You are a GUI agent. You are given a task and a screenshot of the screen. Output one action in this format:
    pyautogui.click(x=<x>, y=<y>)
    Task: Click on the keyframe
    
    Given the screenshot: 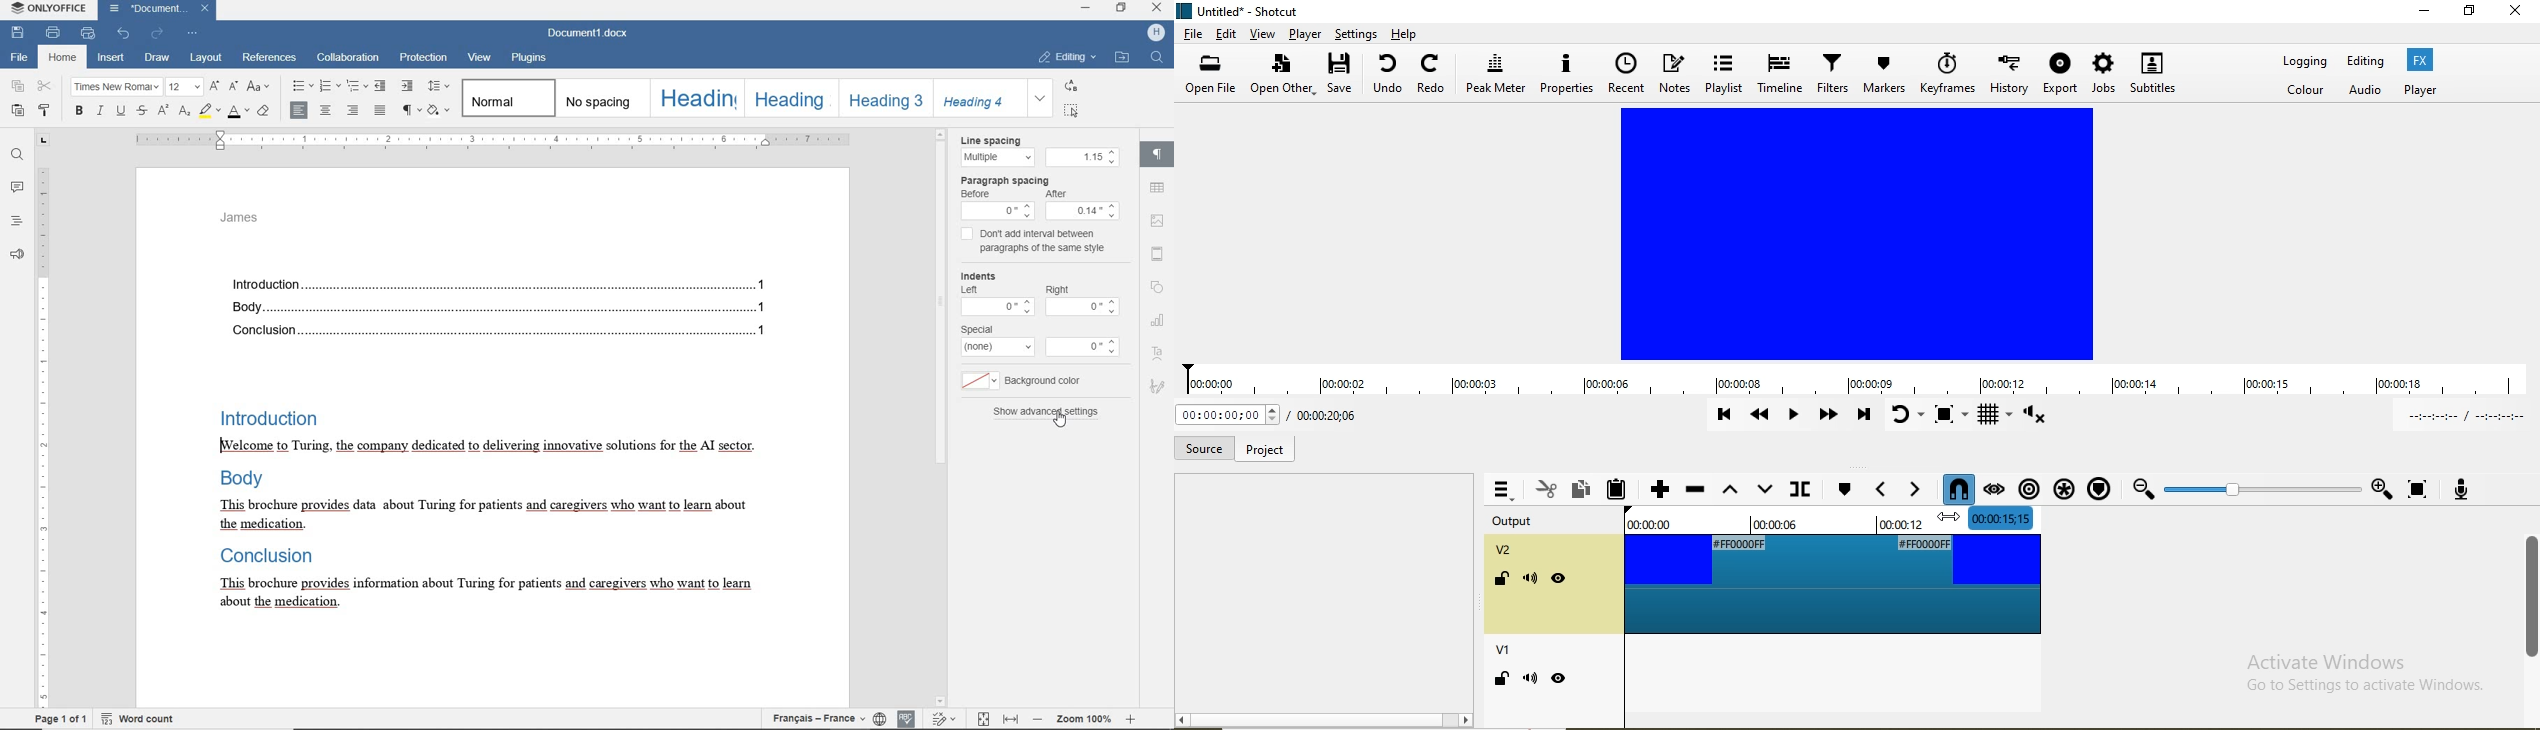 What is the action you would take?
    pyautogui.click(x=1948, y=72)
    